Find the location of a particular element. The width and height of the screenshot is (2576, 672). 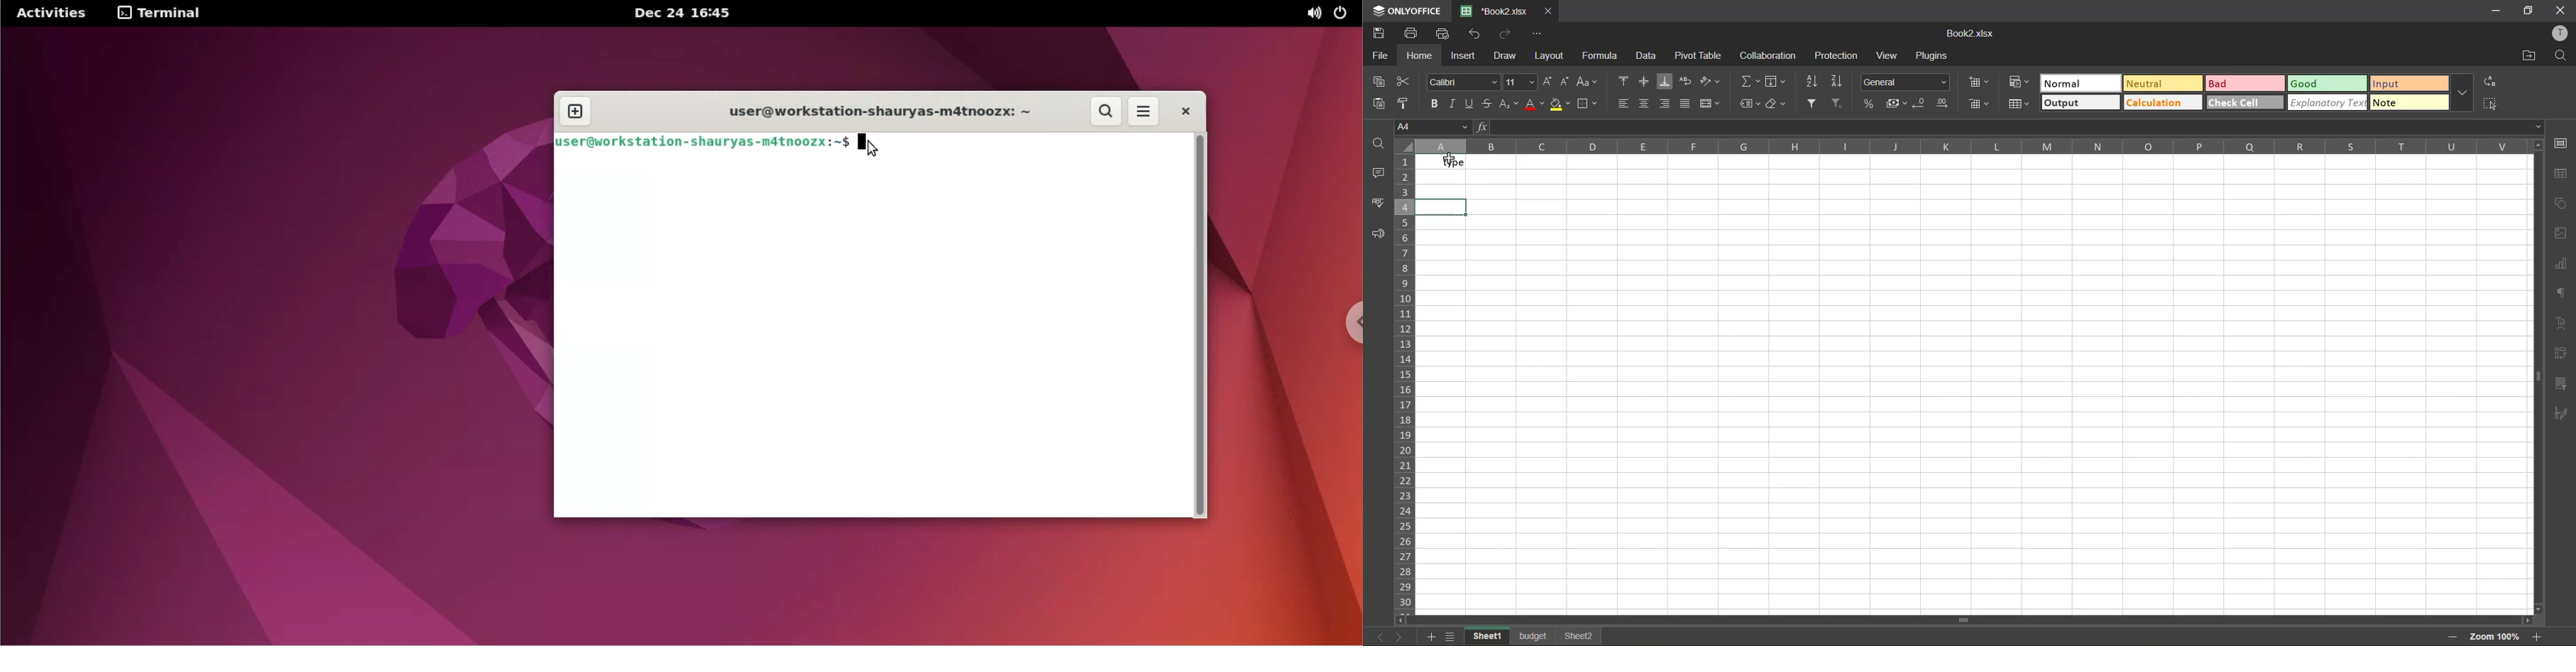

calculation is located at coordinates (2162, 104).